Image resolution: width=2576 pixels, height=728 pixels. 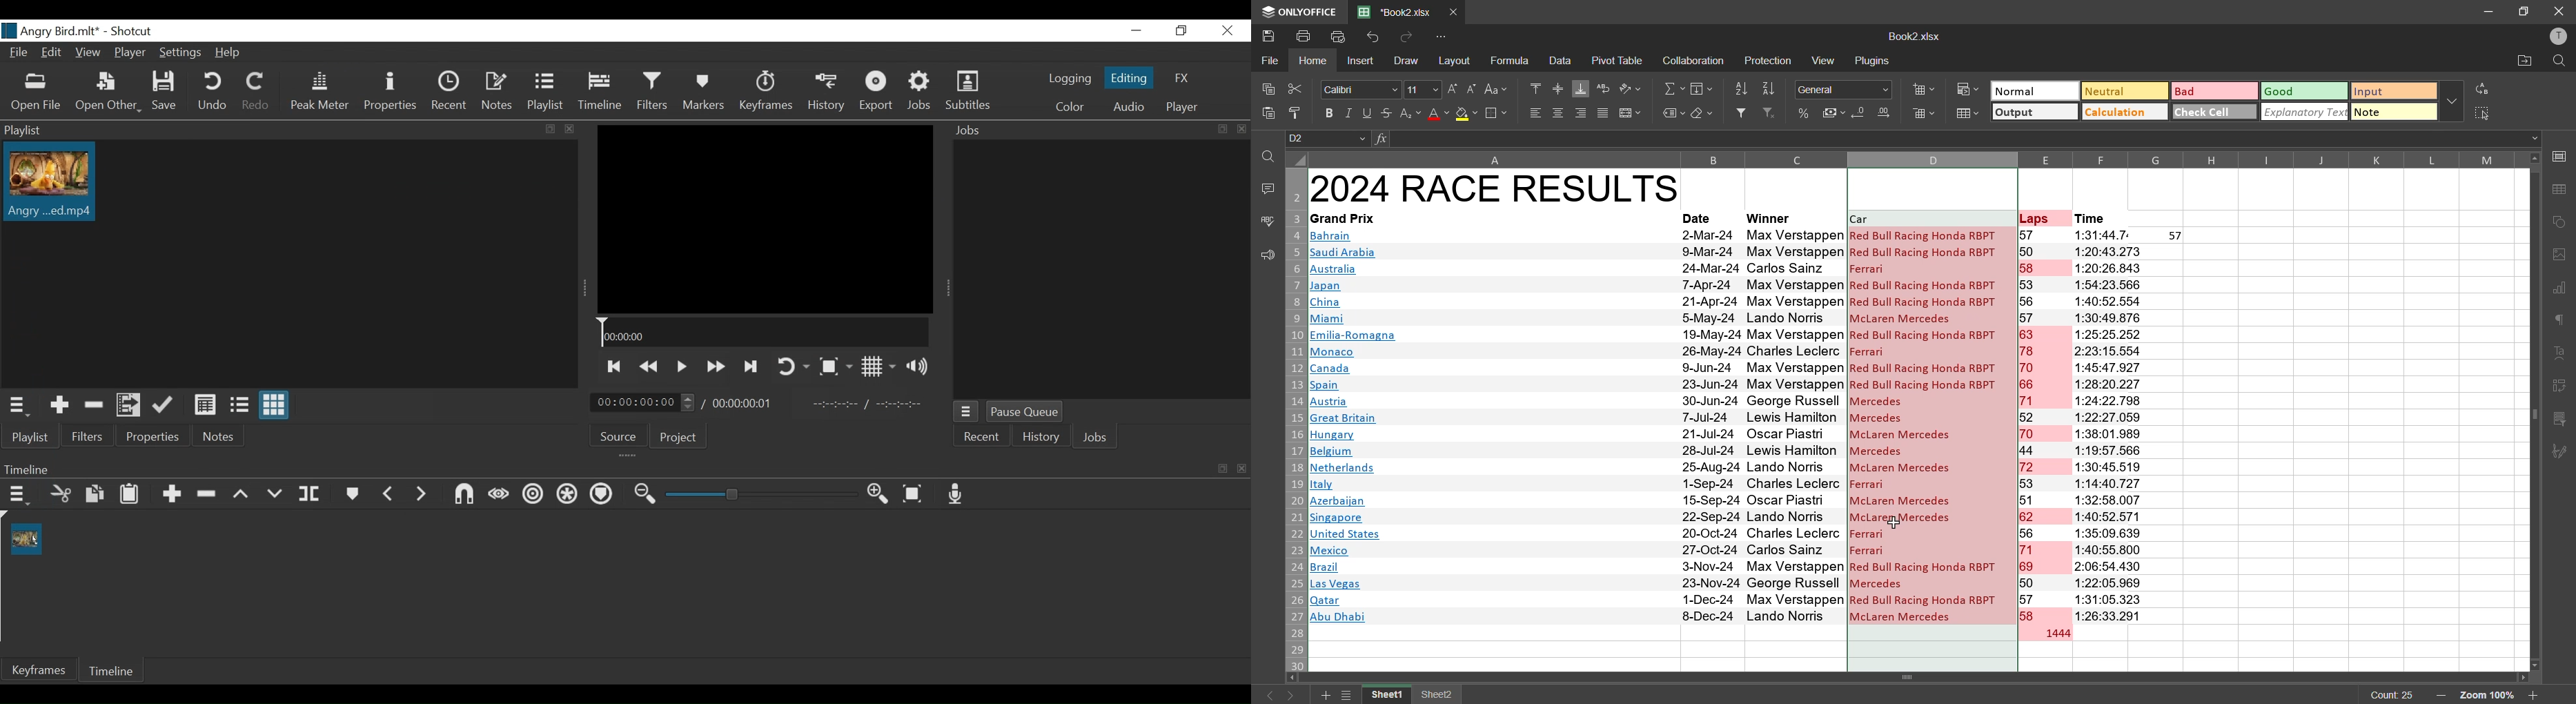 I want to click on percent, so click(x=1805, y=114).